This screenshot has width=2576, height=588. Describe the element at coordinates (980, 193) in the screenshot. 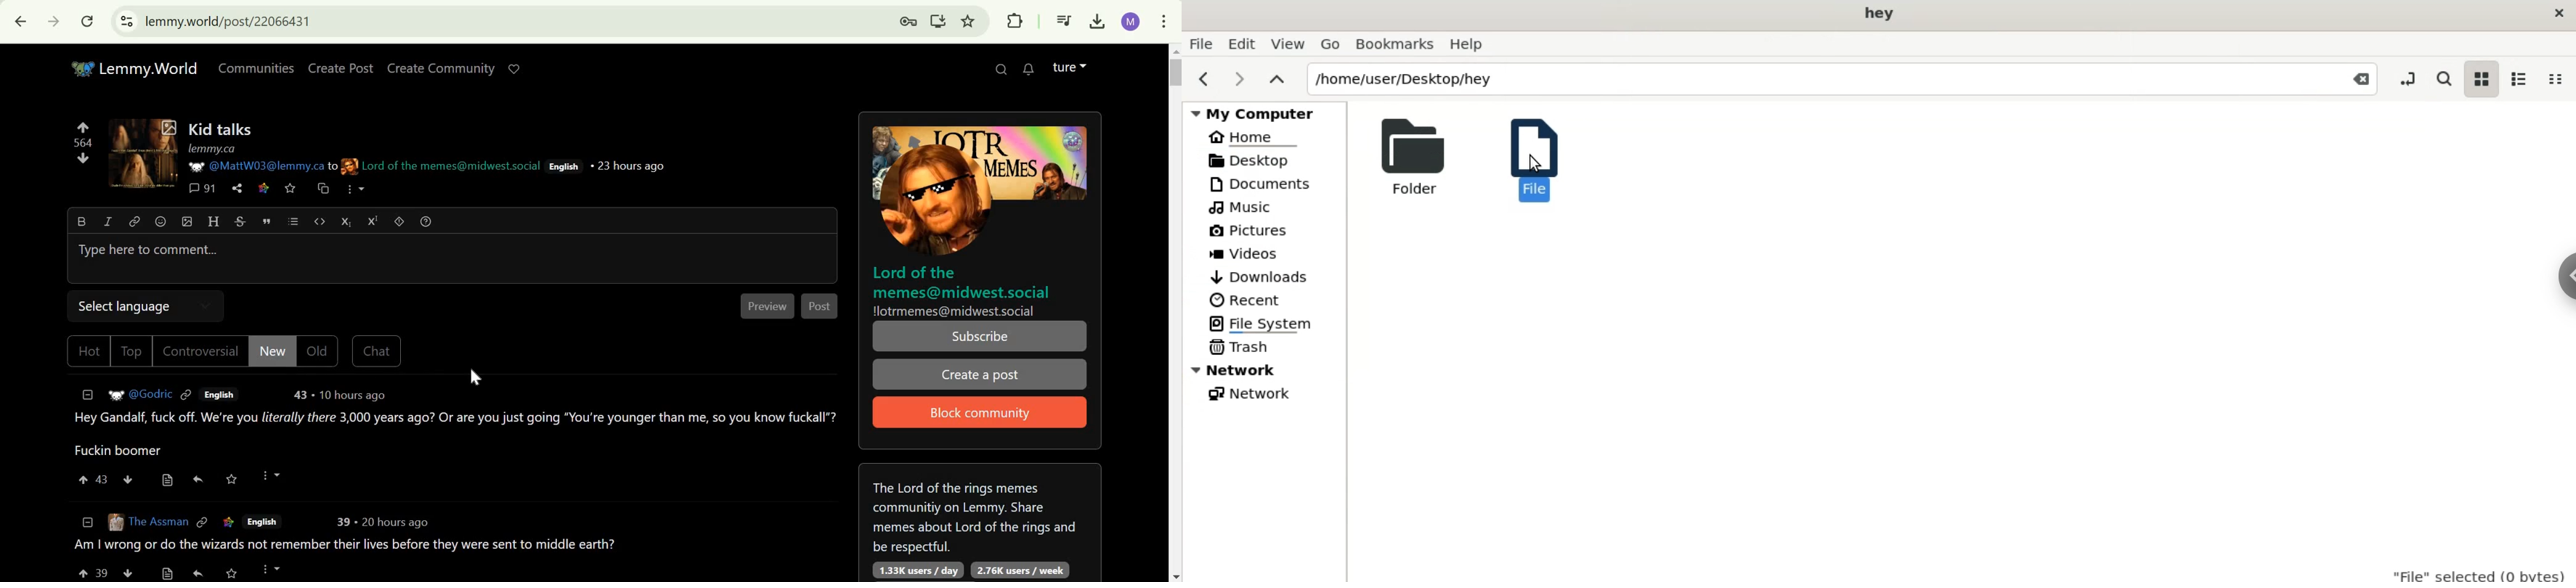

I see `` at that location.